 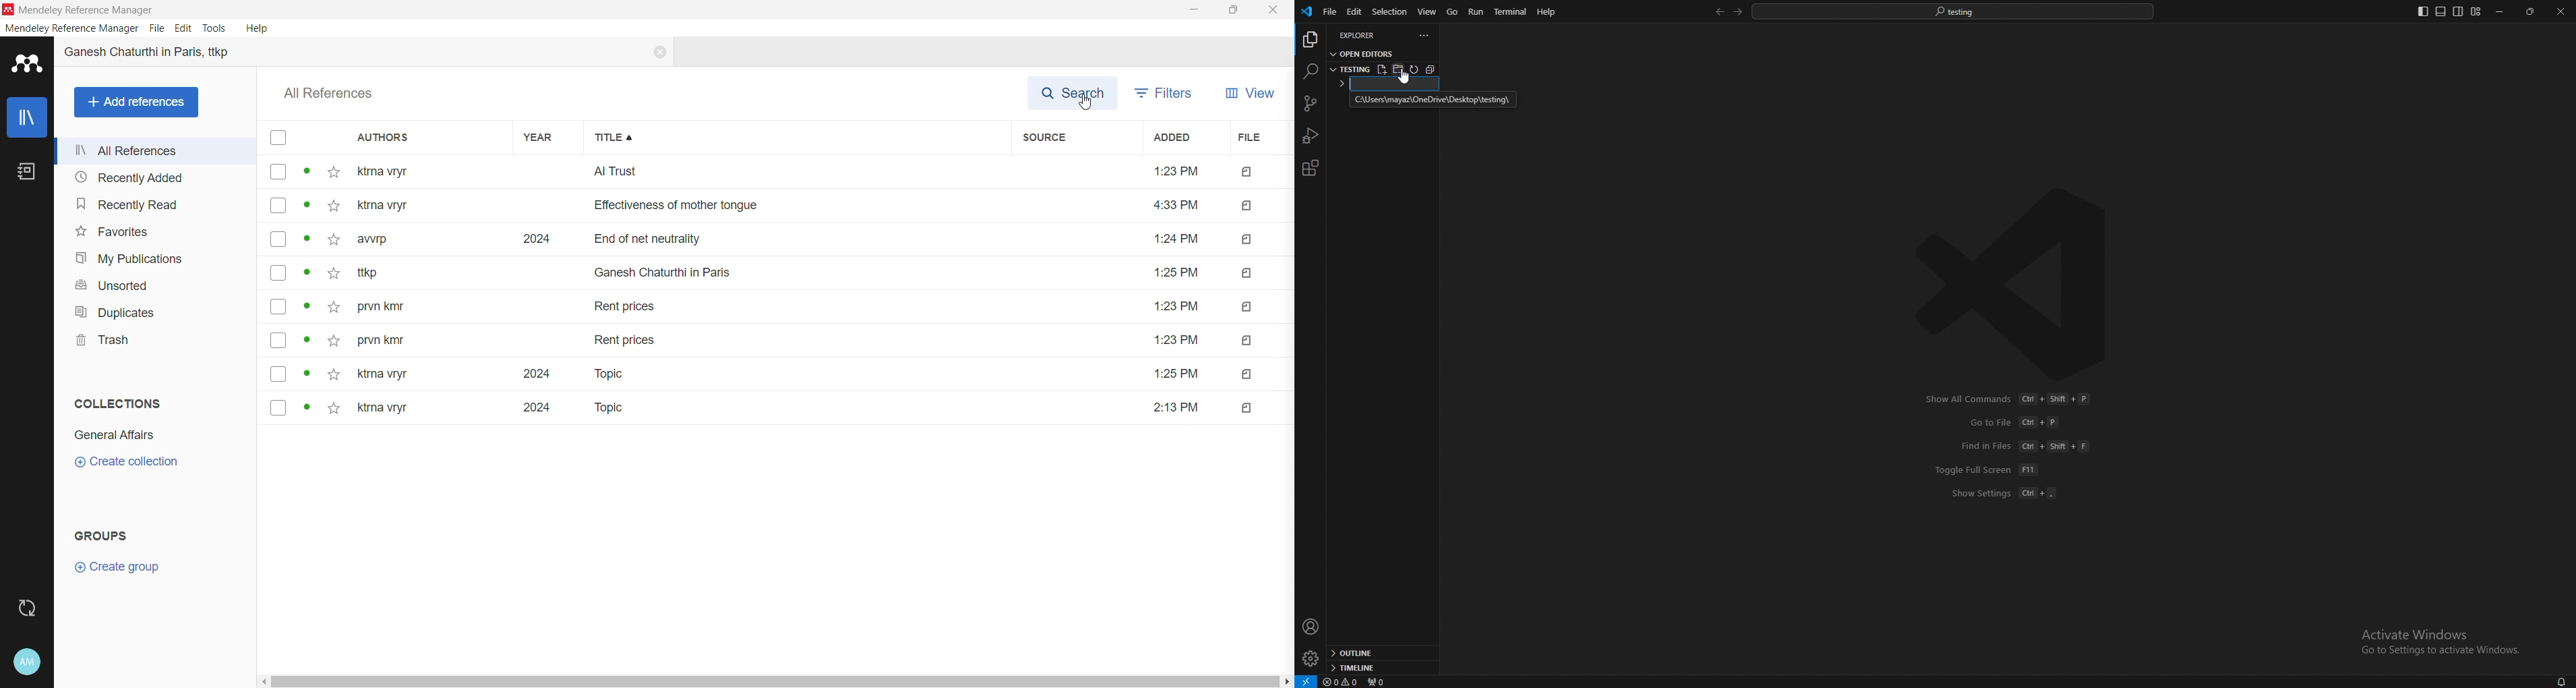 What do you see at coordinates (1416, 70) in the screenshot?
I see `refresh` at bounding box center [1416, 70].